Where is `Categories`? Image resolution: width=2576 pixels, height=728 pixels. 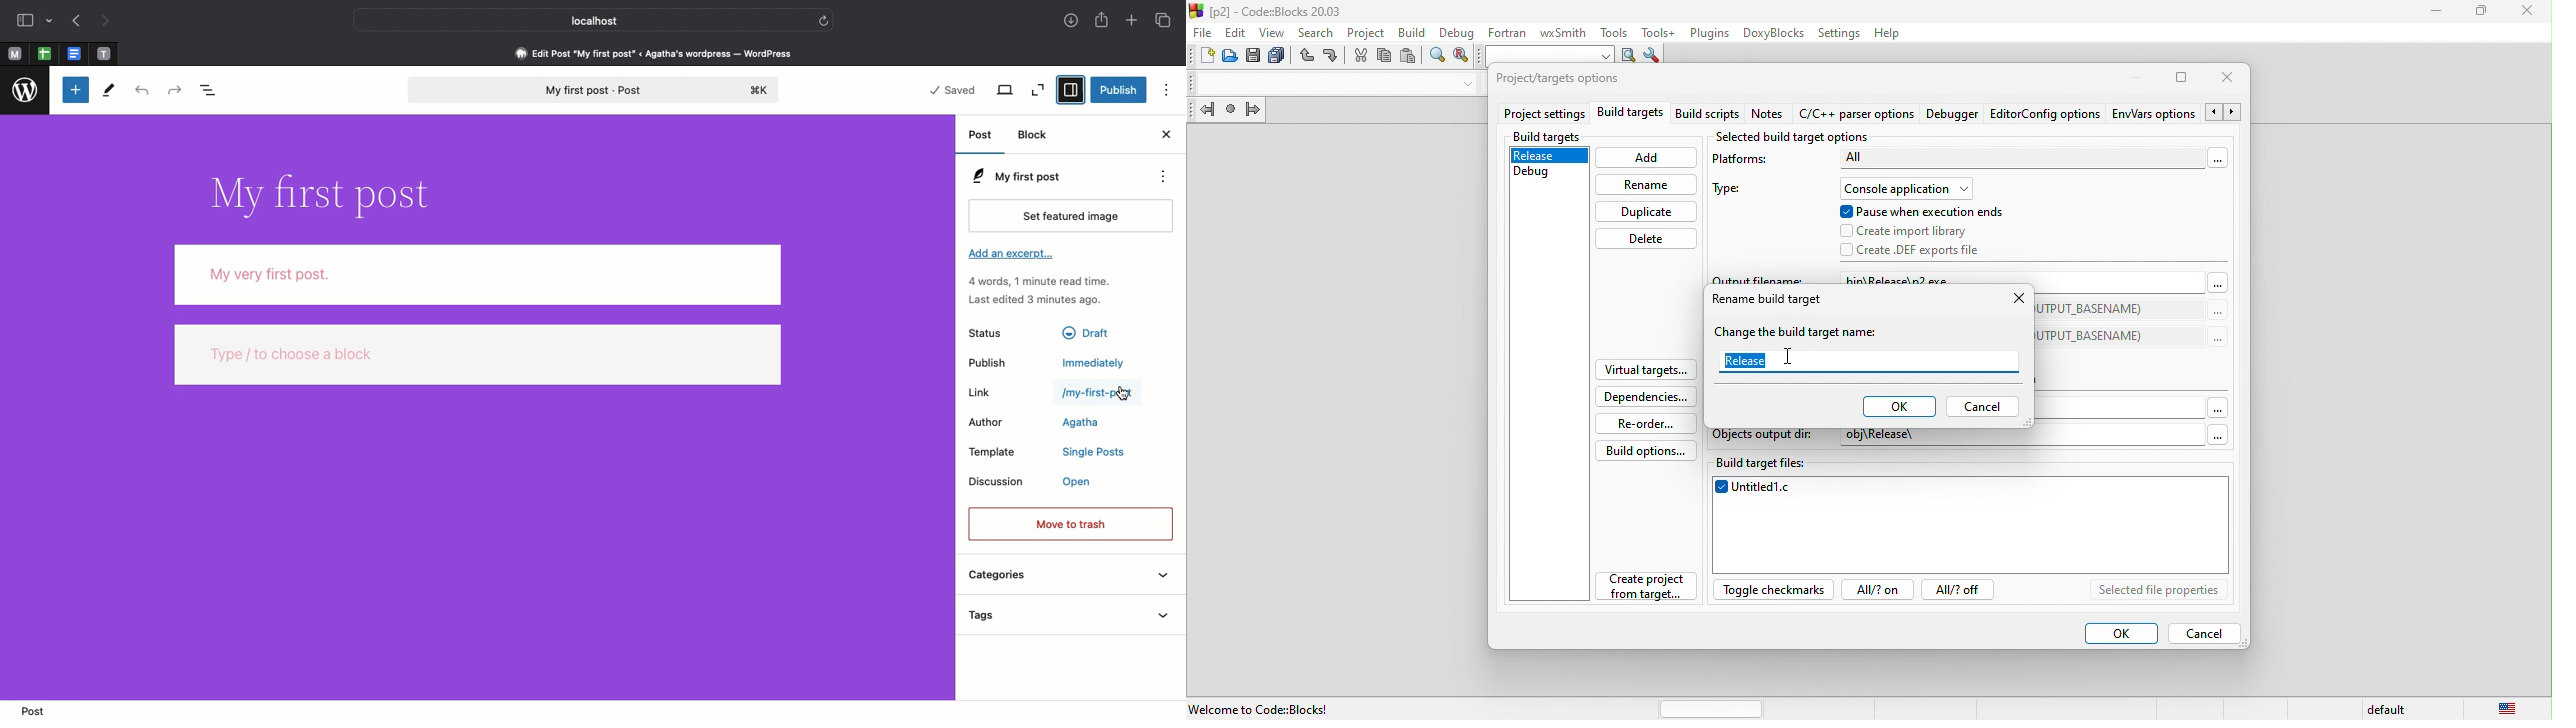 Categories is located at coordinates (1068, 576).